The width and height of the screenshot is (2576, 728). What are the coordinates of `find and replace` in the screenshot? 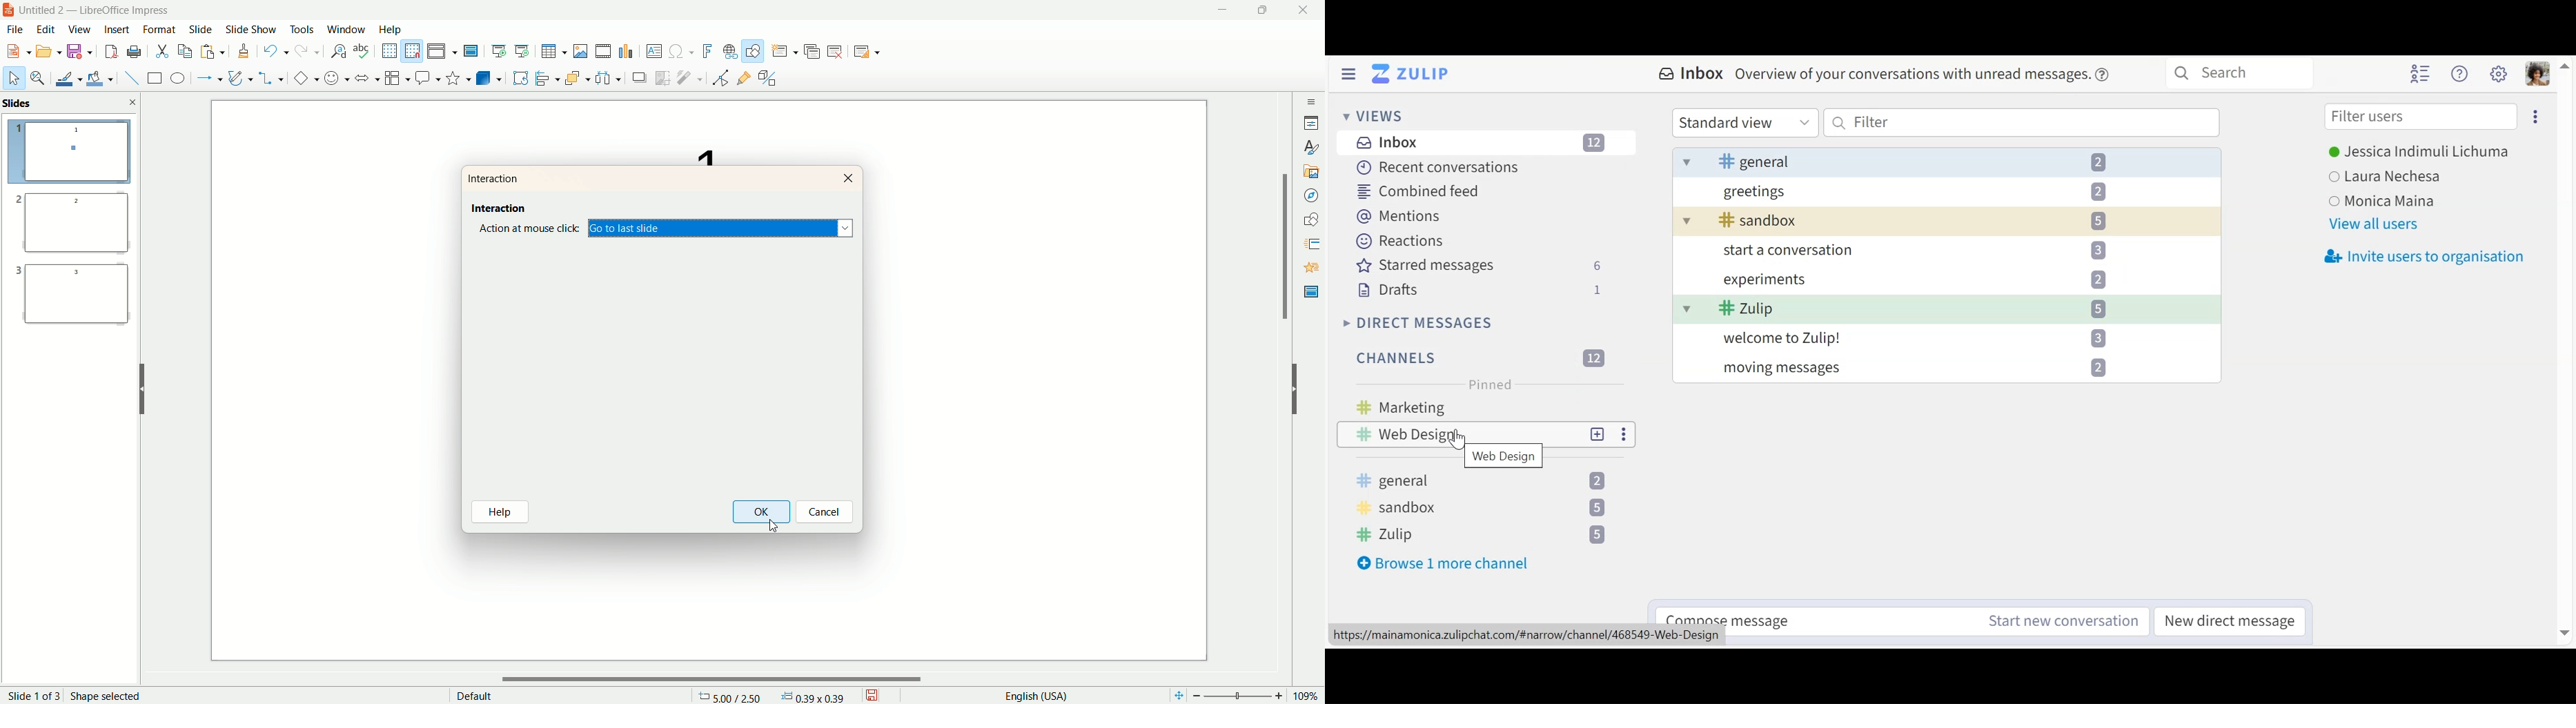 It's located at (337, 52).